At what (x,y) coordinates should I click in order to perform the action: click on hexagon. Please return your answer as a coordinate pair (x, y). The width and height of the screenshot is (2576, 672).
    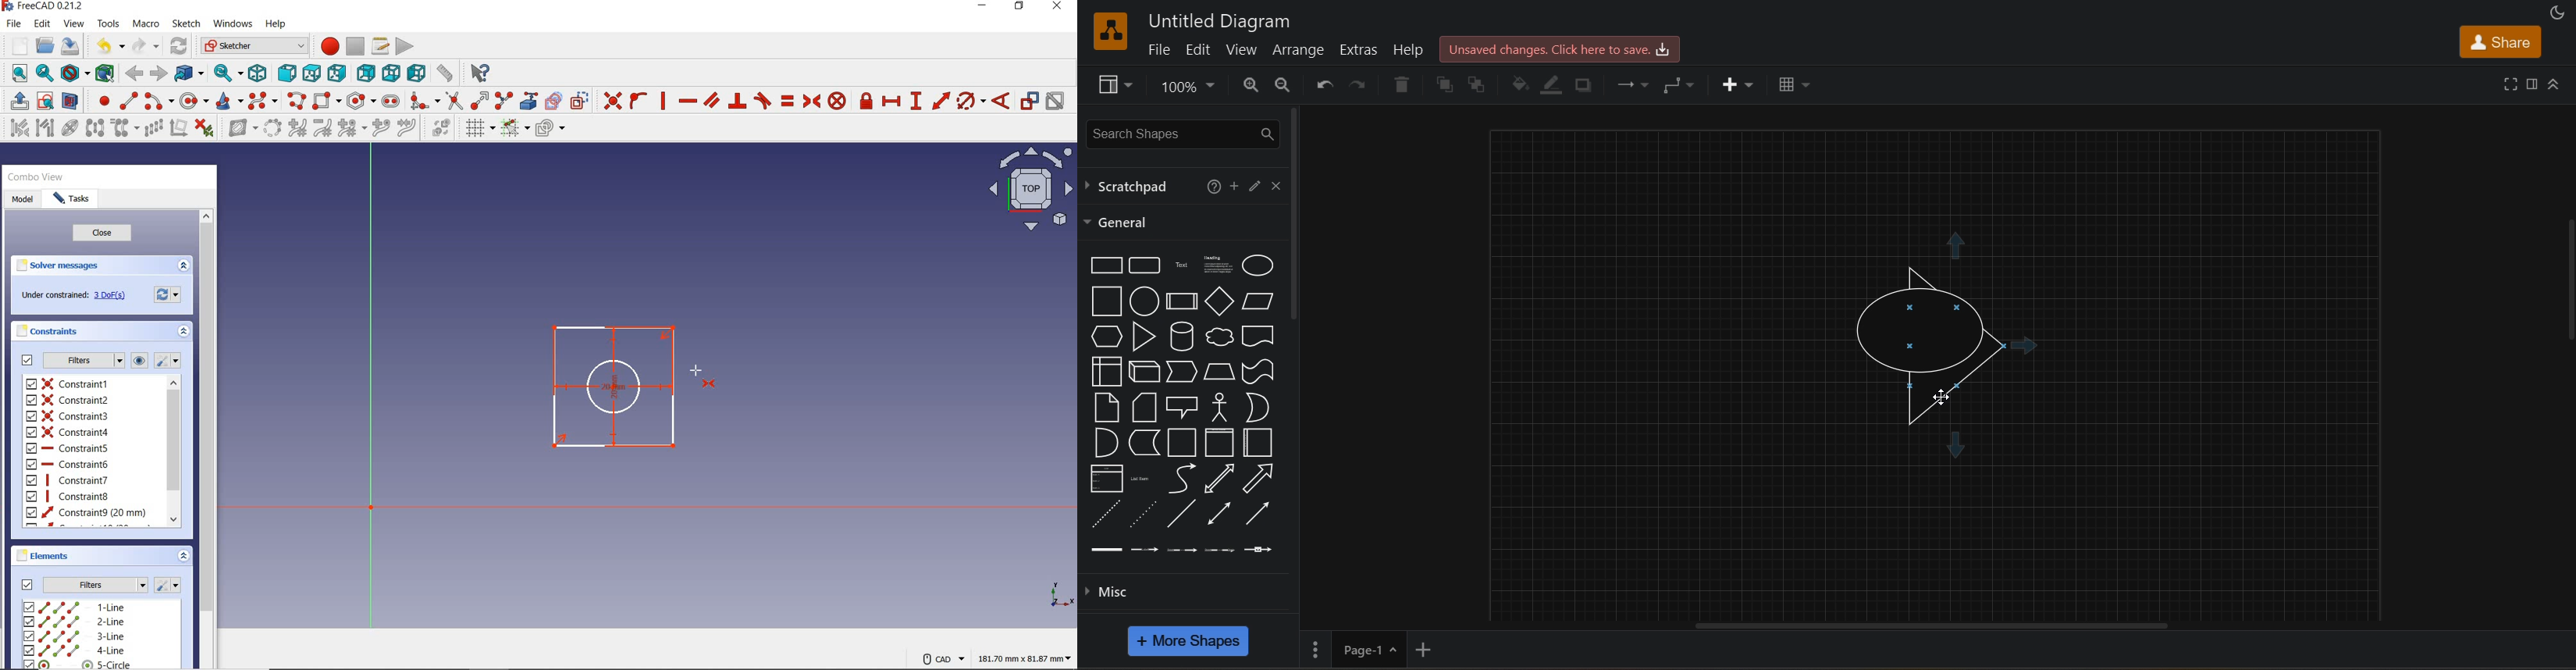
    Looking at the image, I should click on (1104, 337).